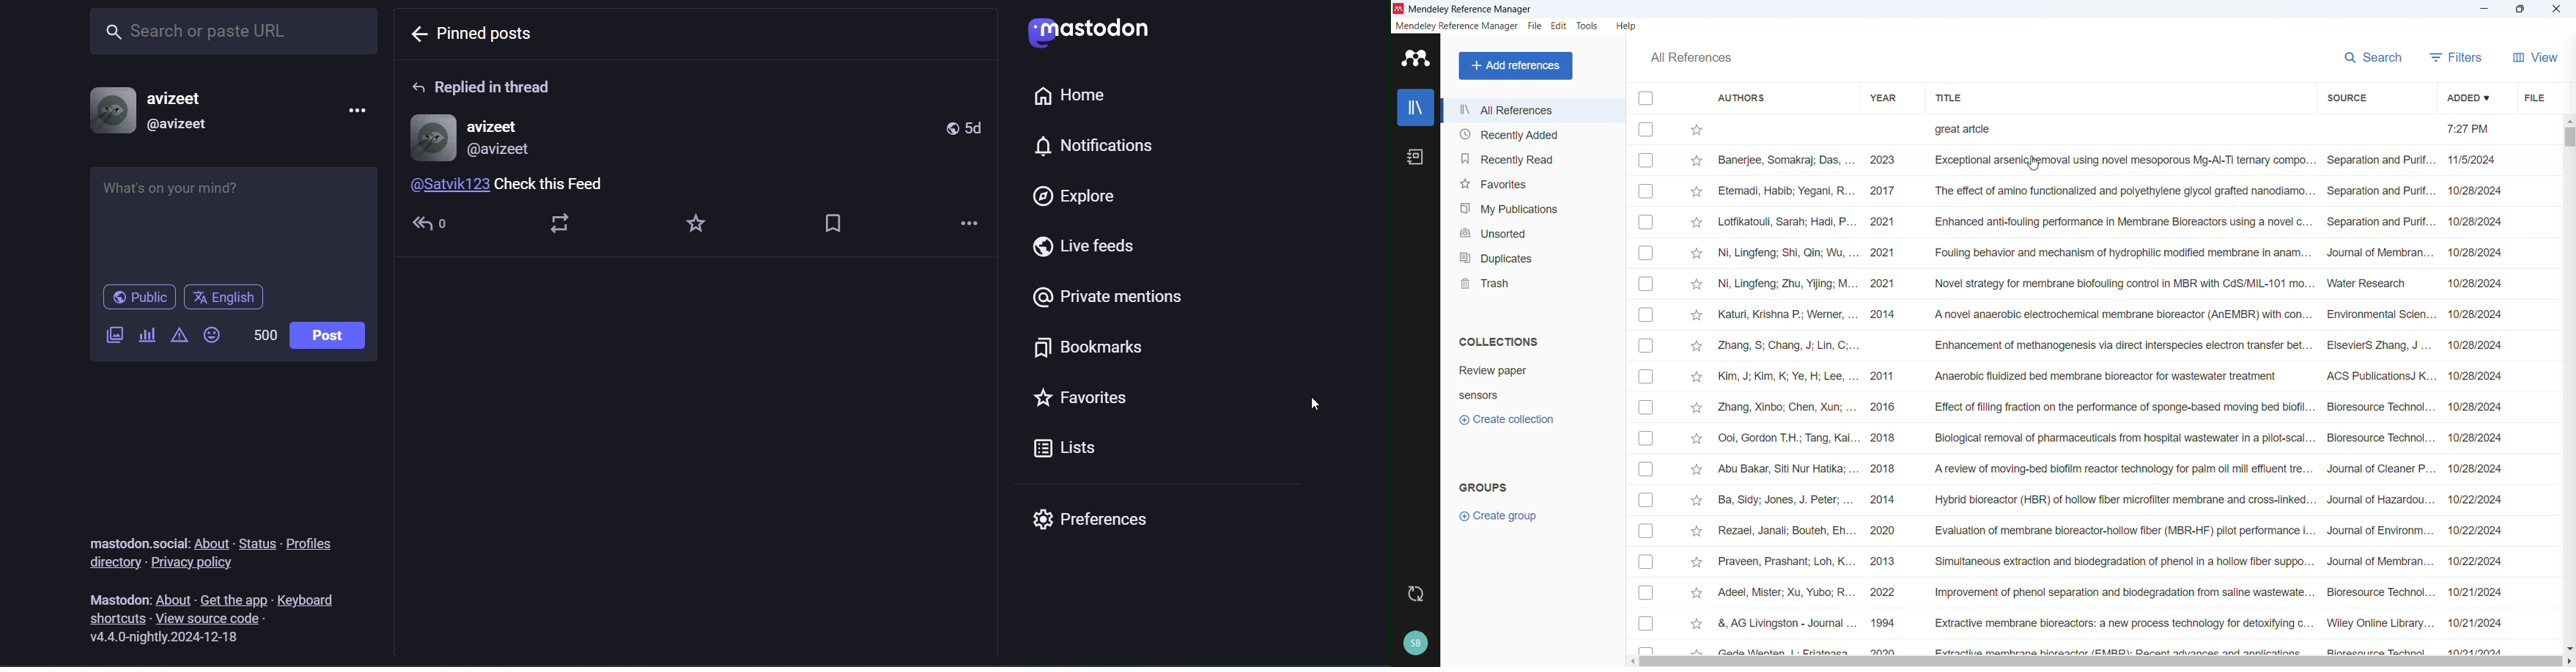 Image resolution: width=2576 pixels, height=672 pixels. I want to click on view , so click(2536, 56).